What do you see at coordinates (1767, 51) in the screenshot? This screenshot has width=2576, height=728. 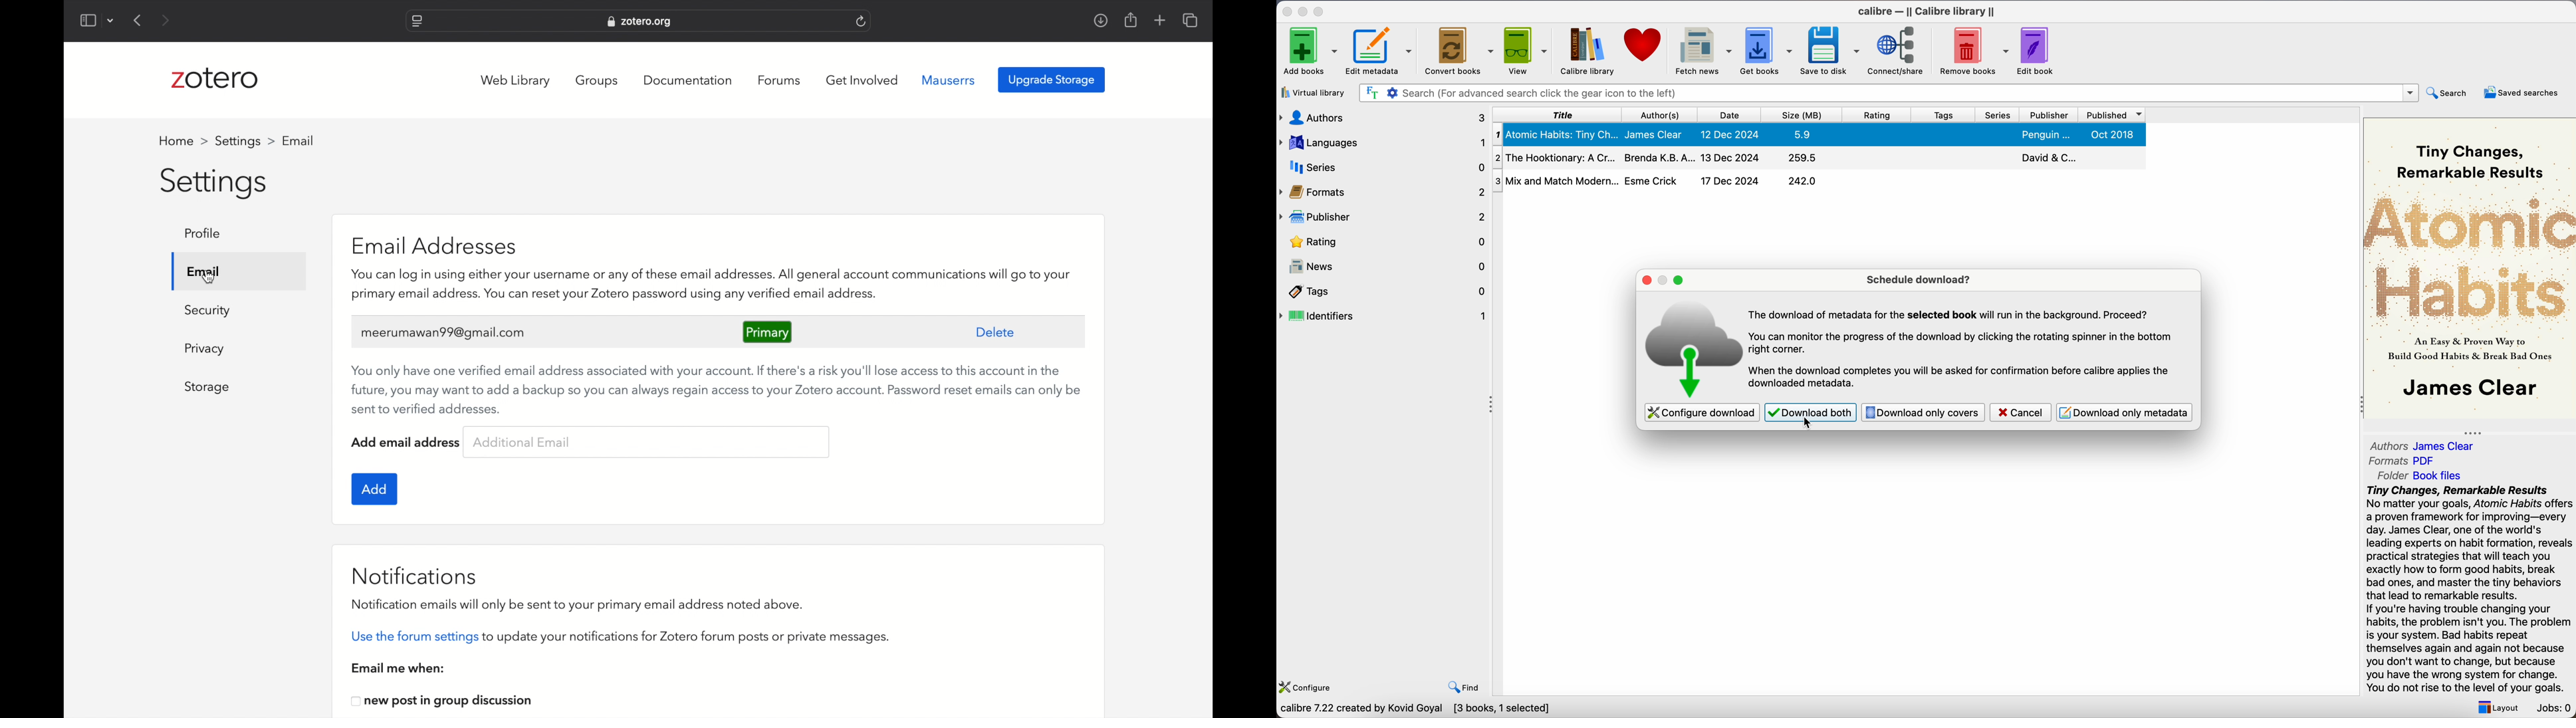 I see `get books` at bounding box center [1767, 51].